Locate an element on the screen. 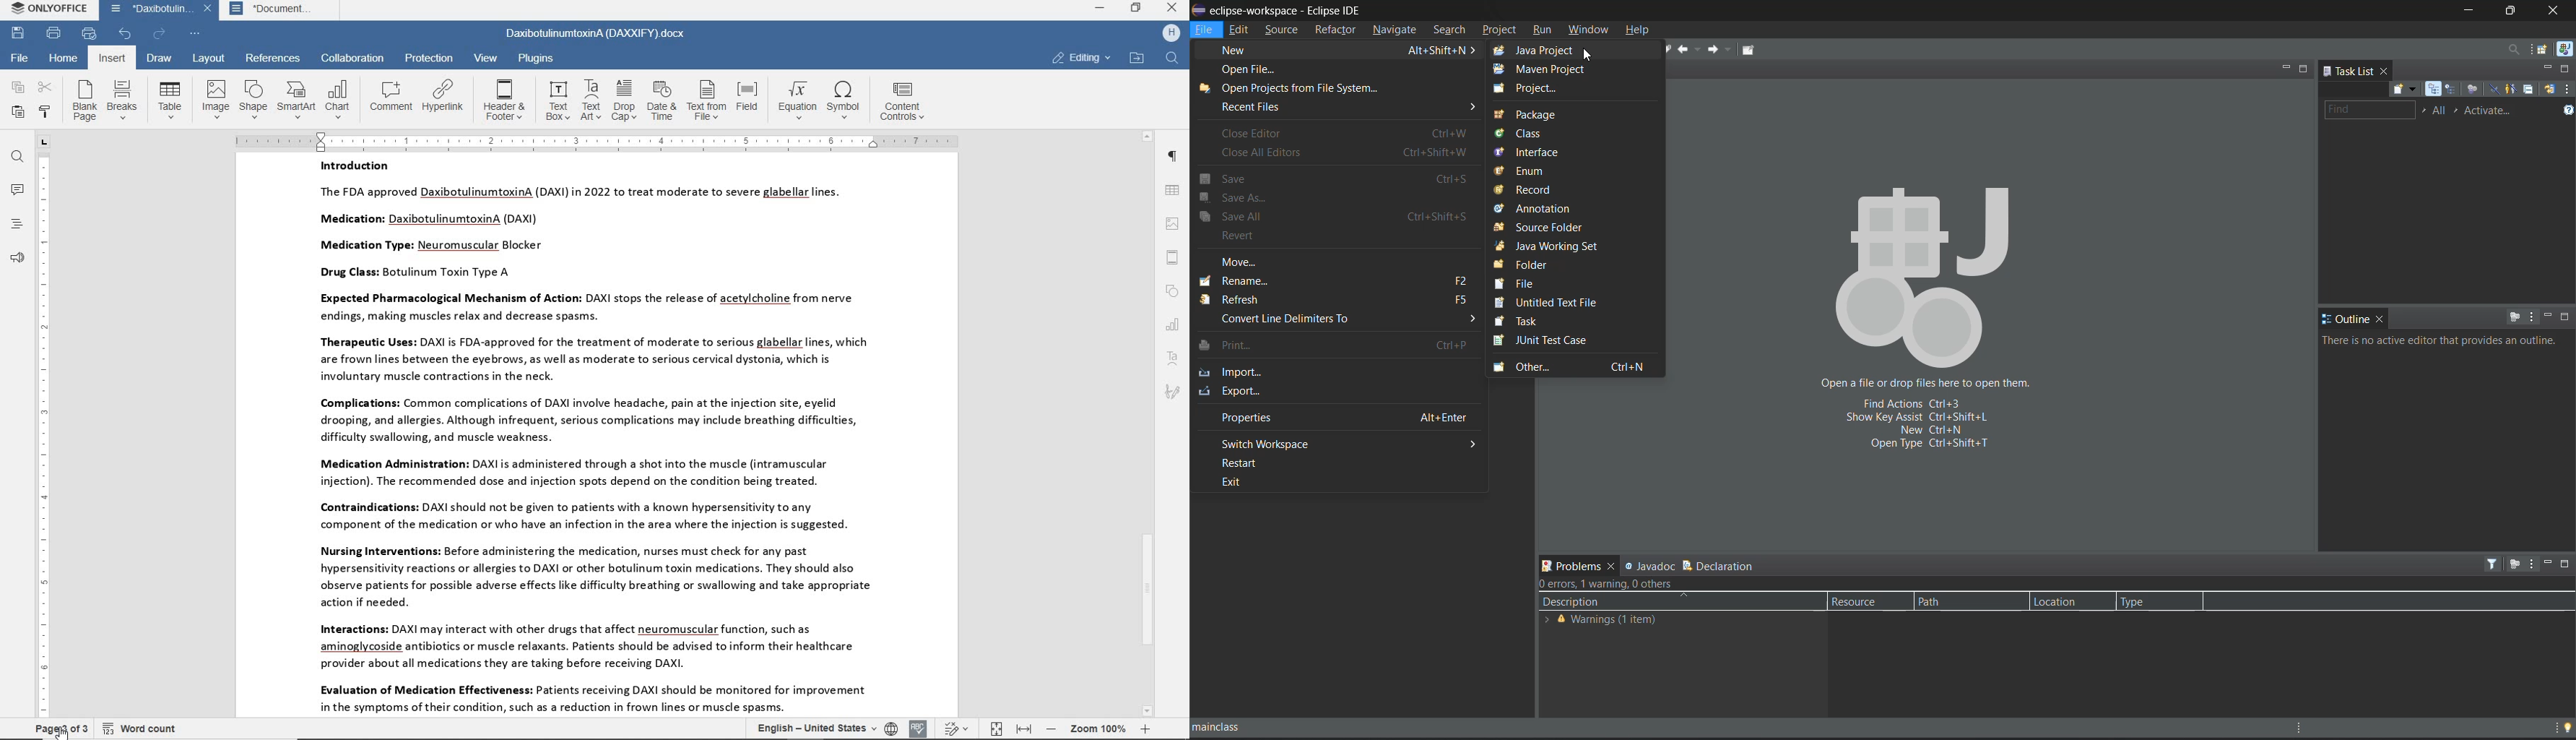 The height and width of the screenshot is (756, 2576). window is located at coordinates (1589, 30).